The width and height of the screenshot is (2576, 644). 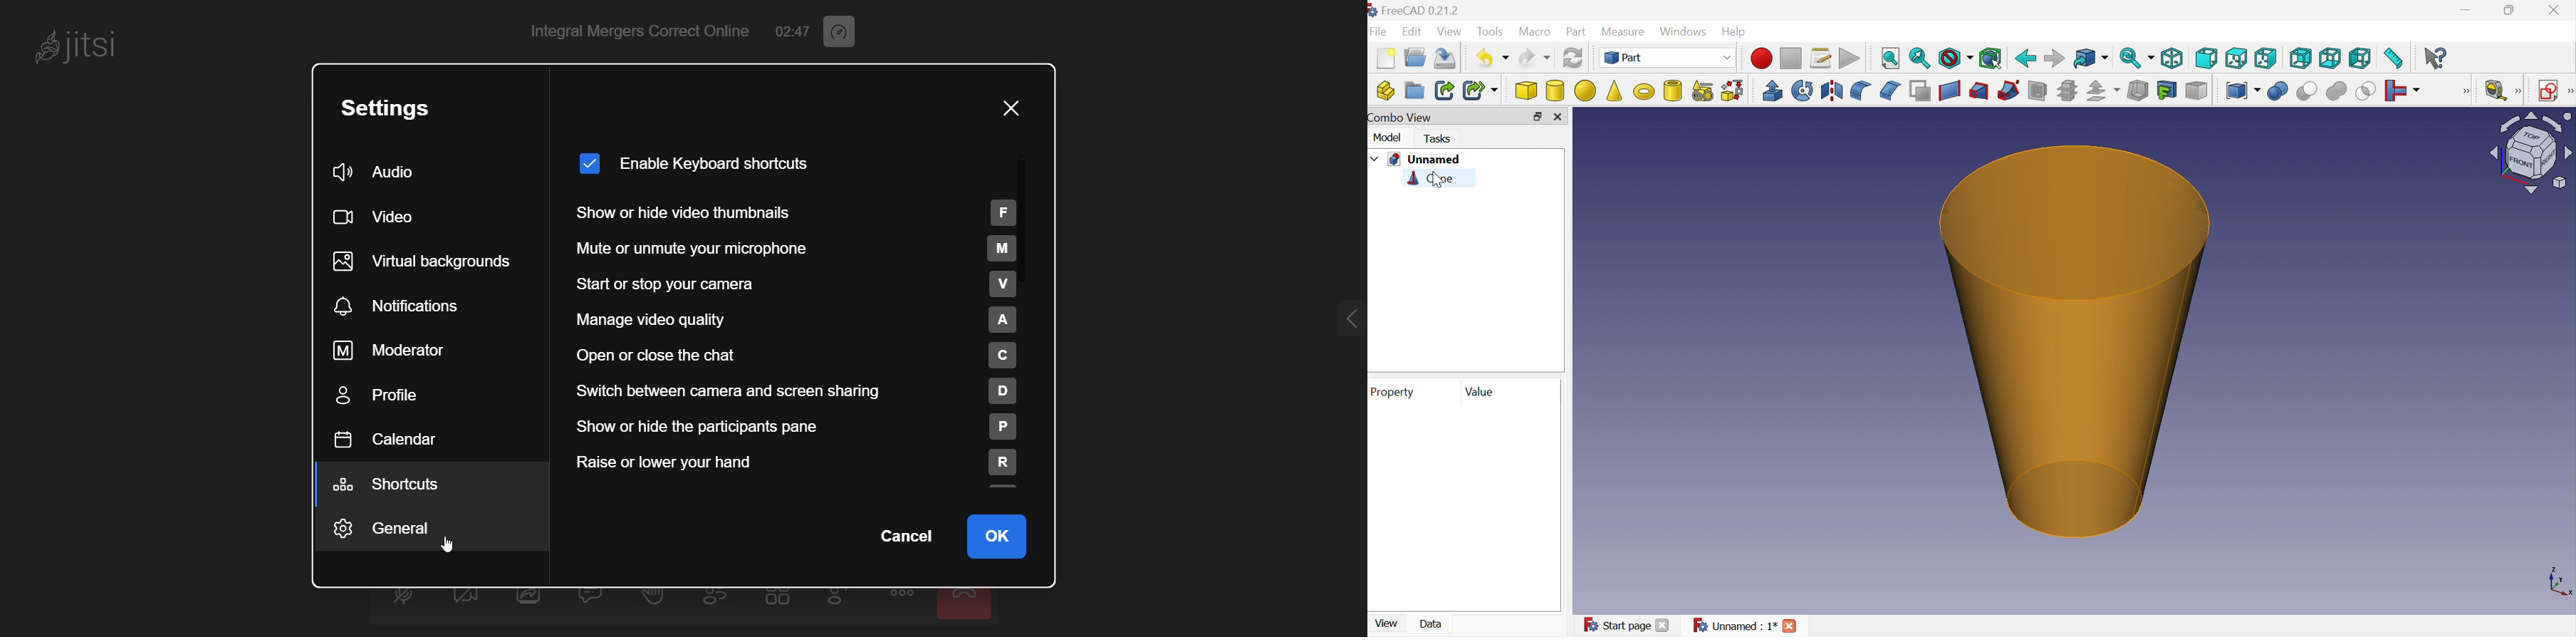 What do you see at coordinates (393, 441) in the screenshot?
I see `calendar` at bounding box center [393, 441].